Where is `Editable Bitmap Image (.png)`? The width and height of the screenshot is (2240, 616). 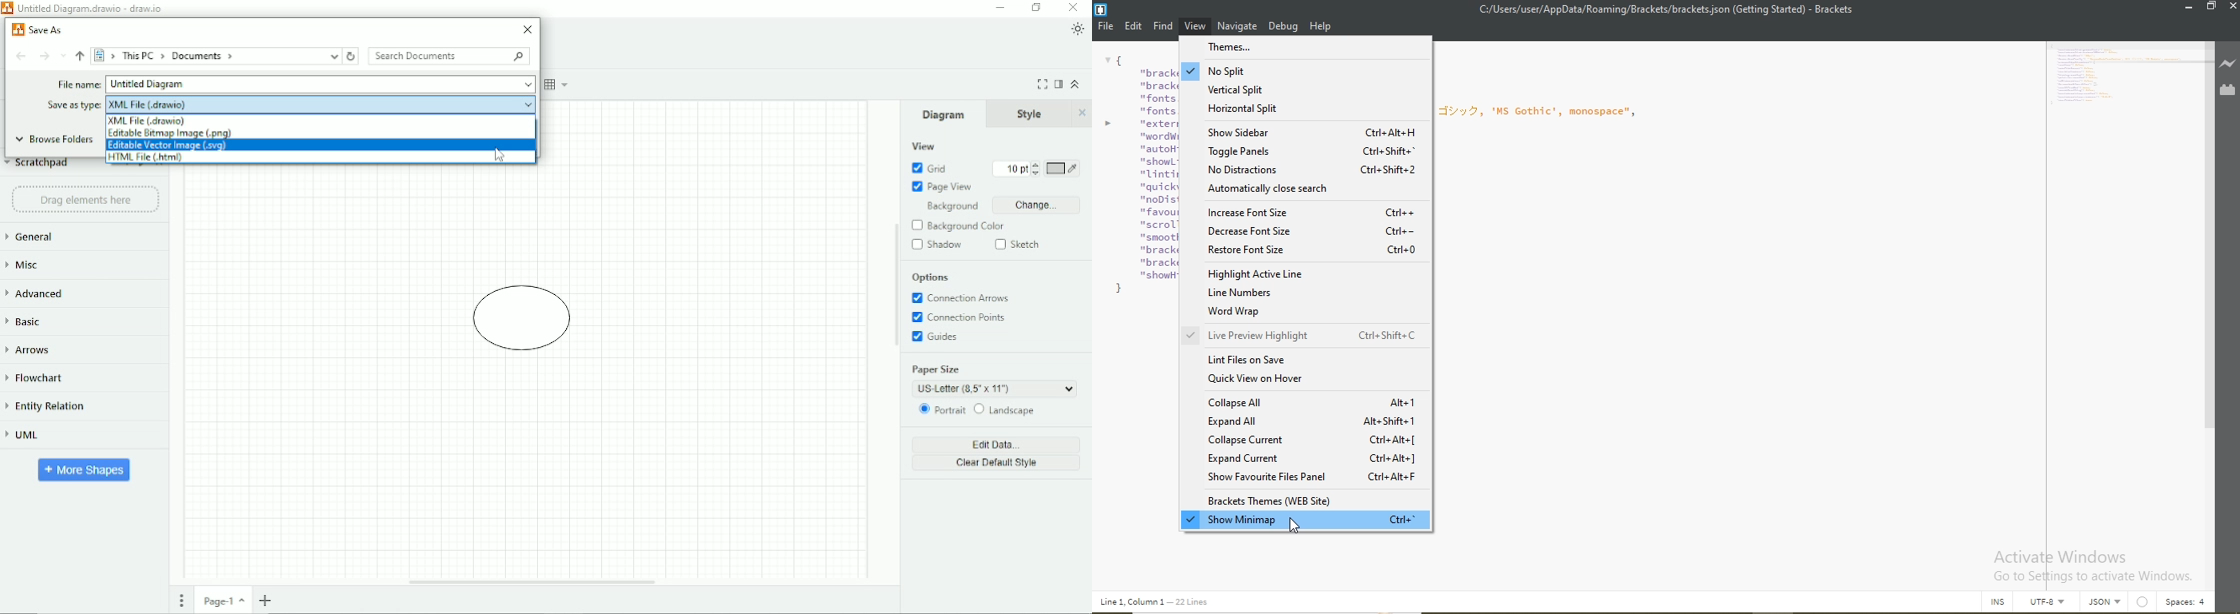
Editable Bitmap Image (.png) is located at coordinates (173, 134).